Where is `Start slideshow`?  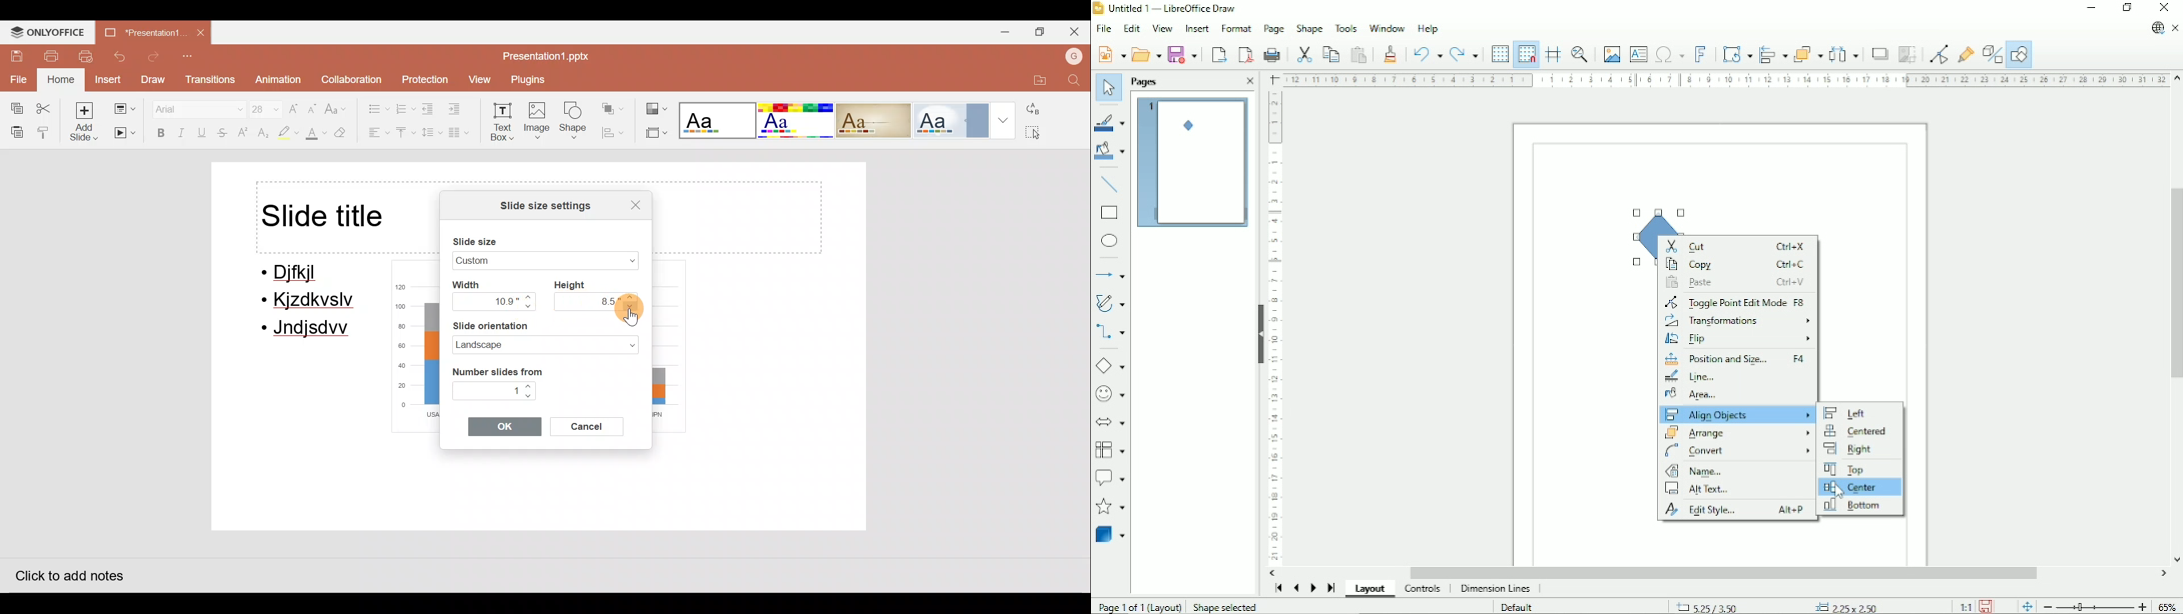
Start slideshow is located at coordinates (125, 134).